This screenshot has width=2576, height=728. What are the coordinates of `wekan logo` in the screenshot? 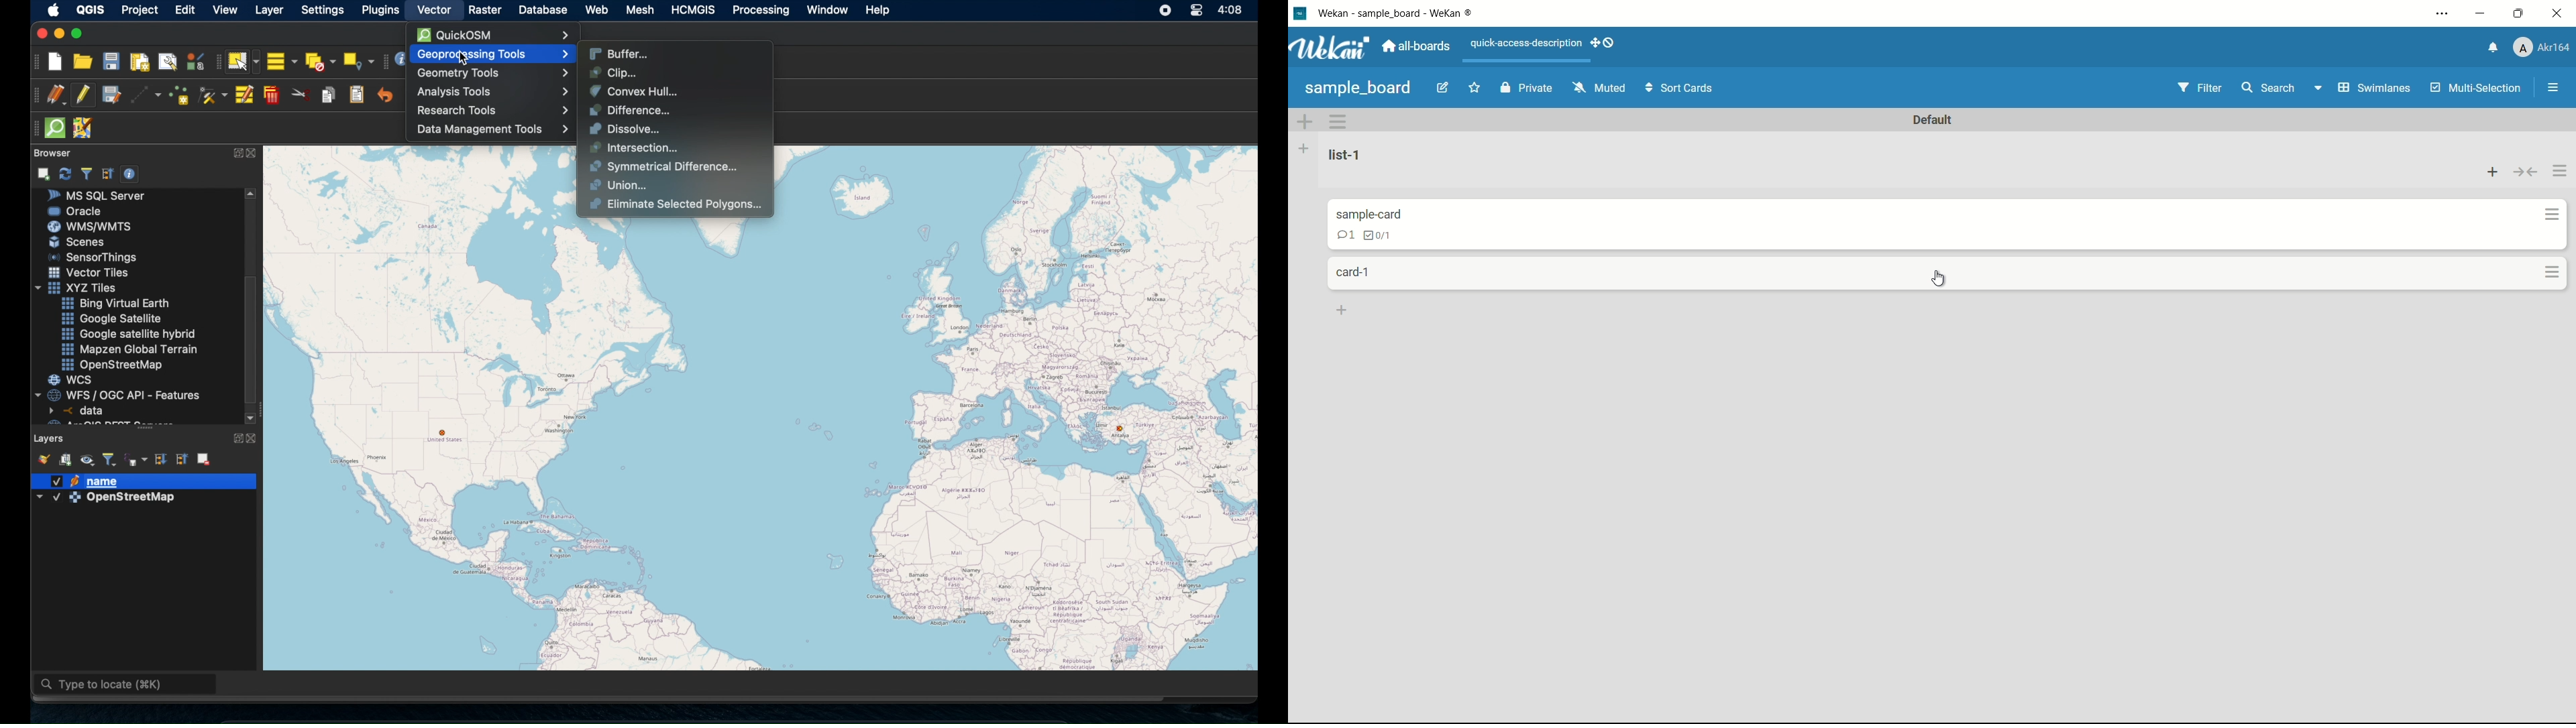 It's located at (1301, 14).